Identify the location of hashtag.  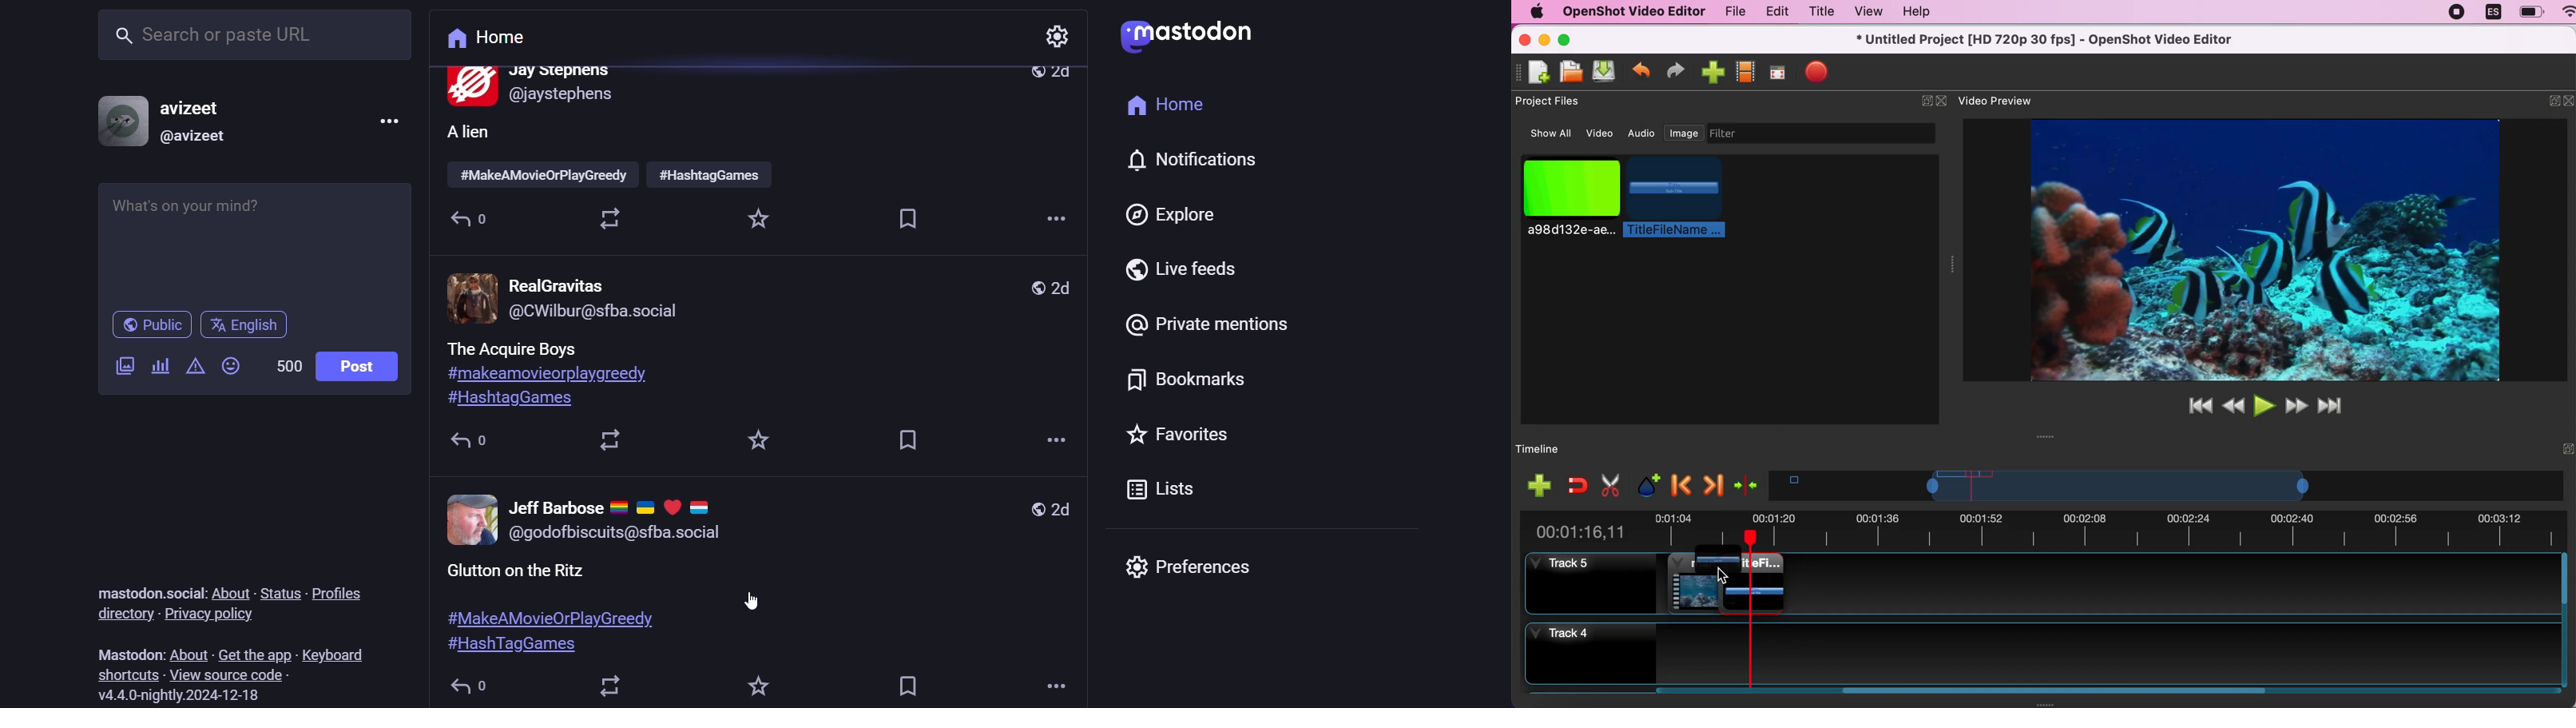
(515, 646).